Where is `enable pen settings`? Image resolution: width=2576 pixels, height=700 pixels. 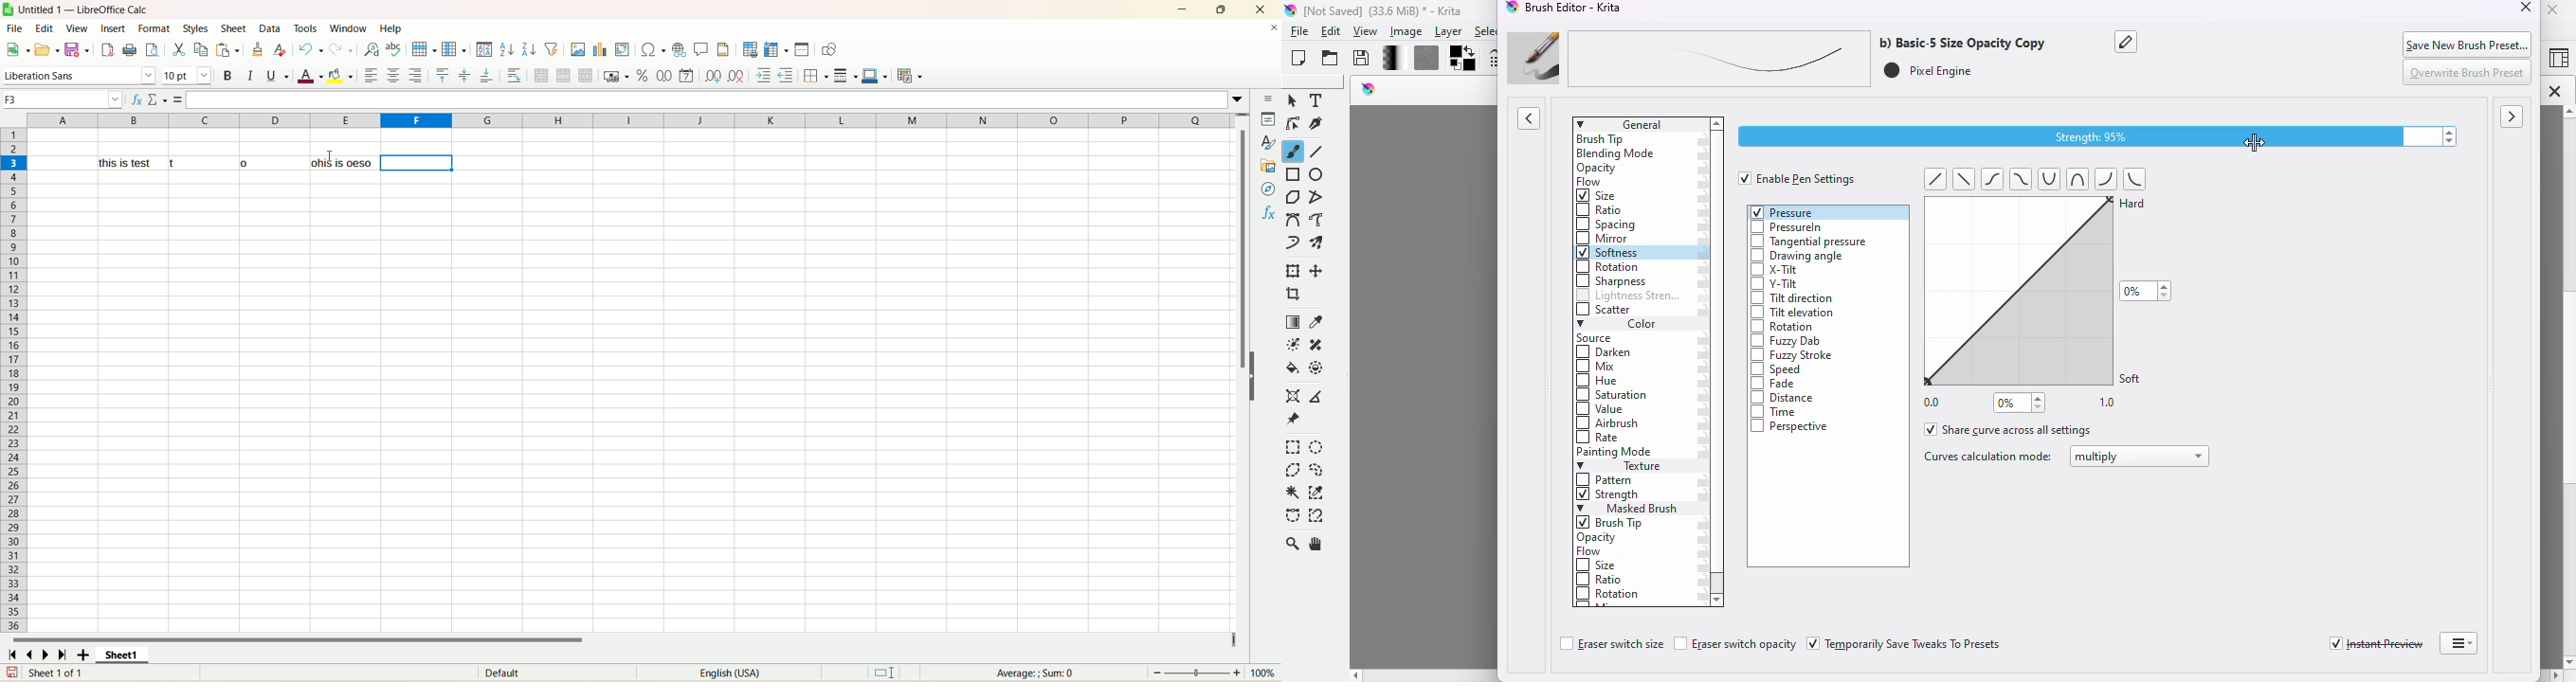 enable pen settings is located at coordinates (1798, 178).